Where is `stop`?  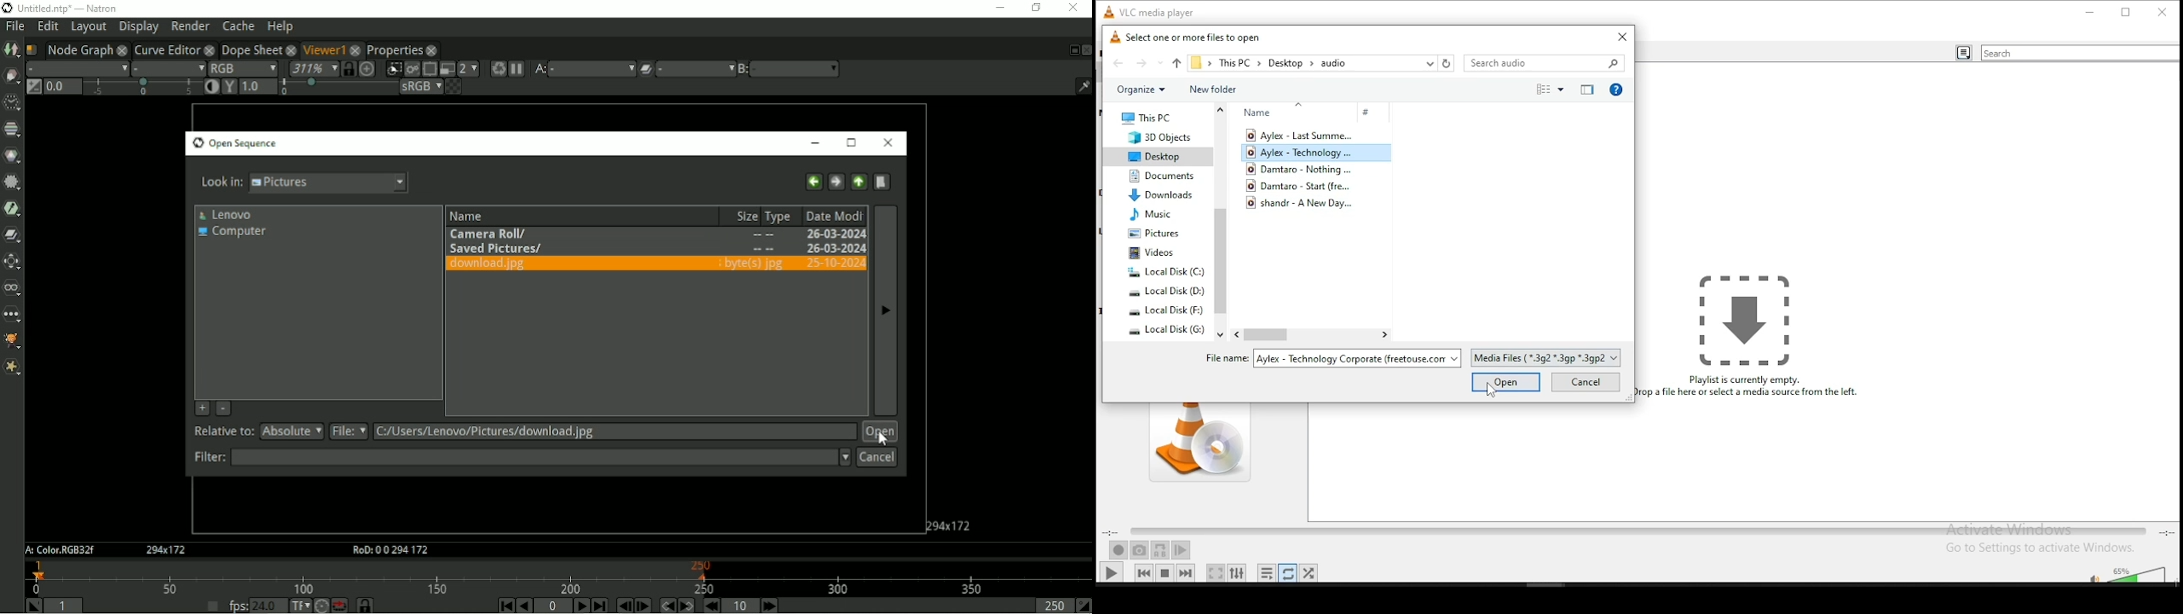 stop is located at coordinates (1165, 571).